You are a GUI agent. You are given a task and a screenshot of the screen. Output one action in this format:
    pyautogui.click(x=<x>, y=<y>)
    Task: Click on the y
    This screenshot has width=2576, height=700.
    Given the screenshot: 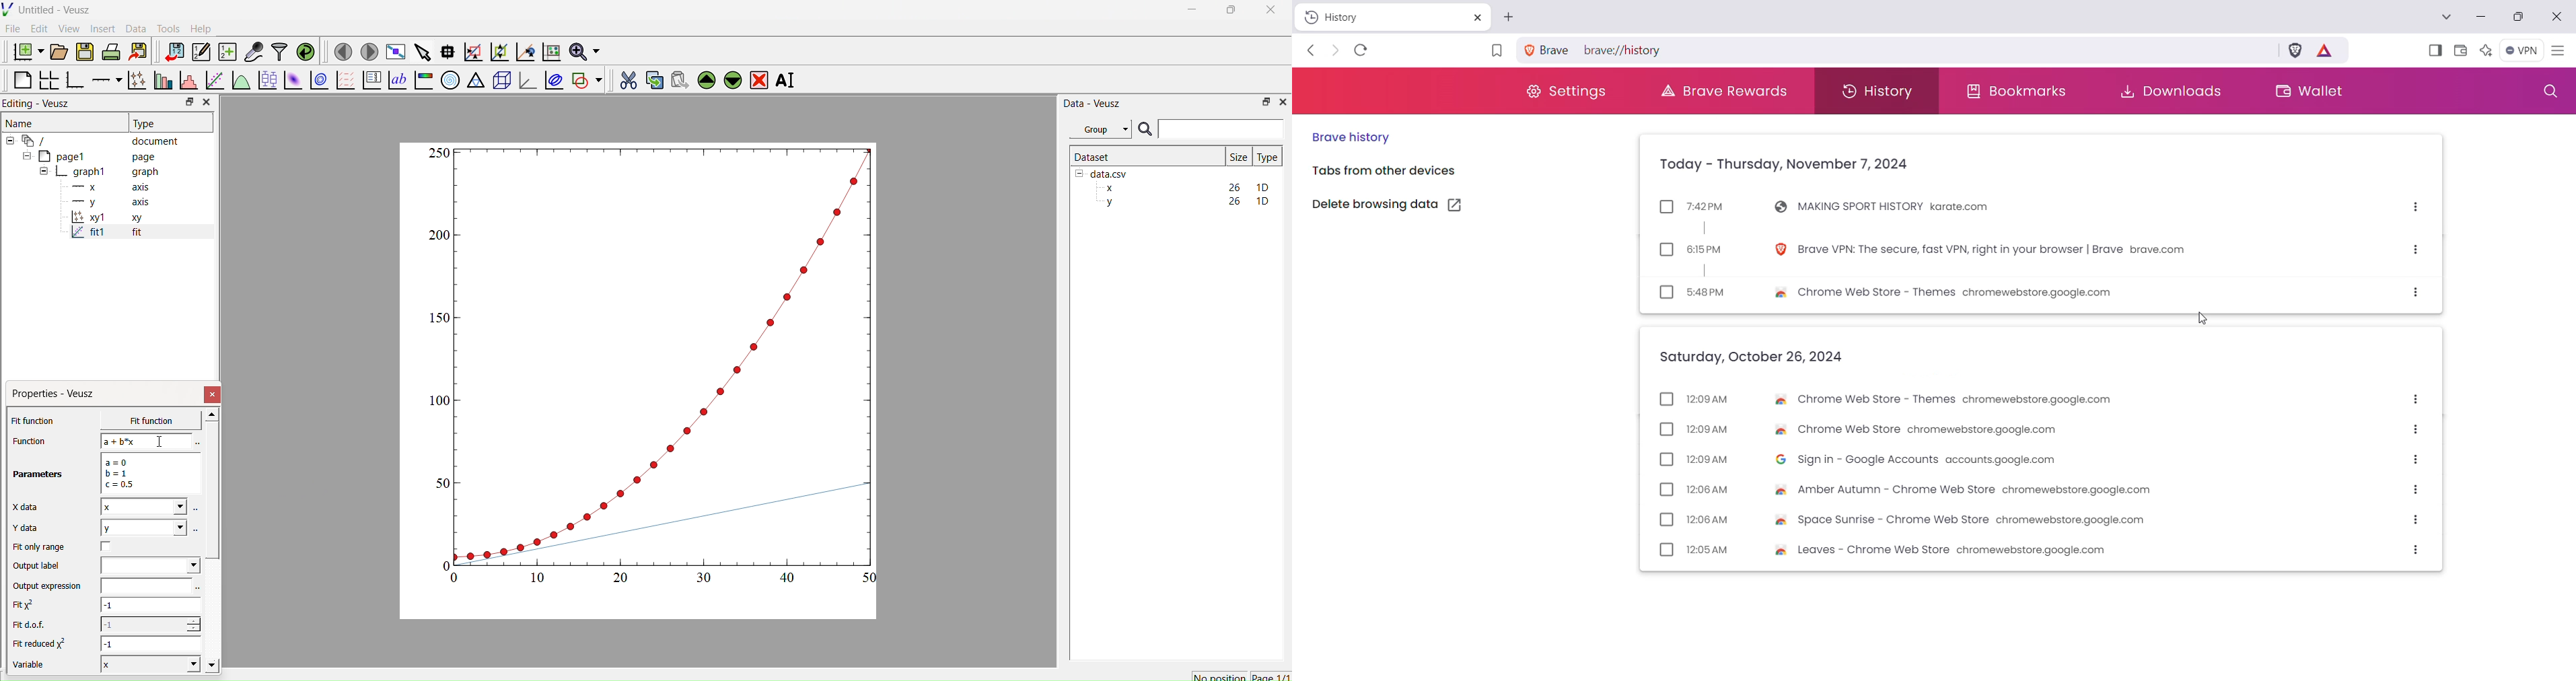 What is the action you would take?
    pyautogui.click(x=143, y=528)
    